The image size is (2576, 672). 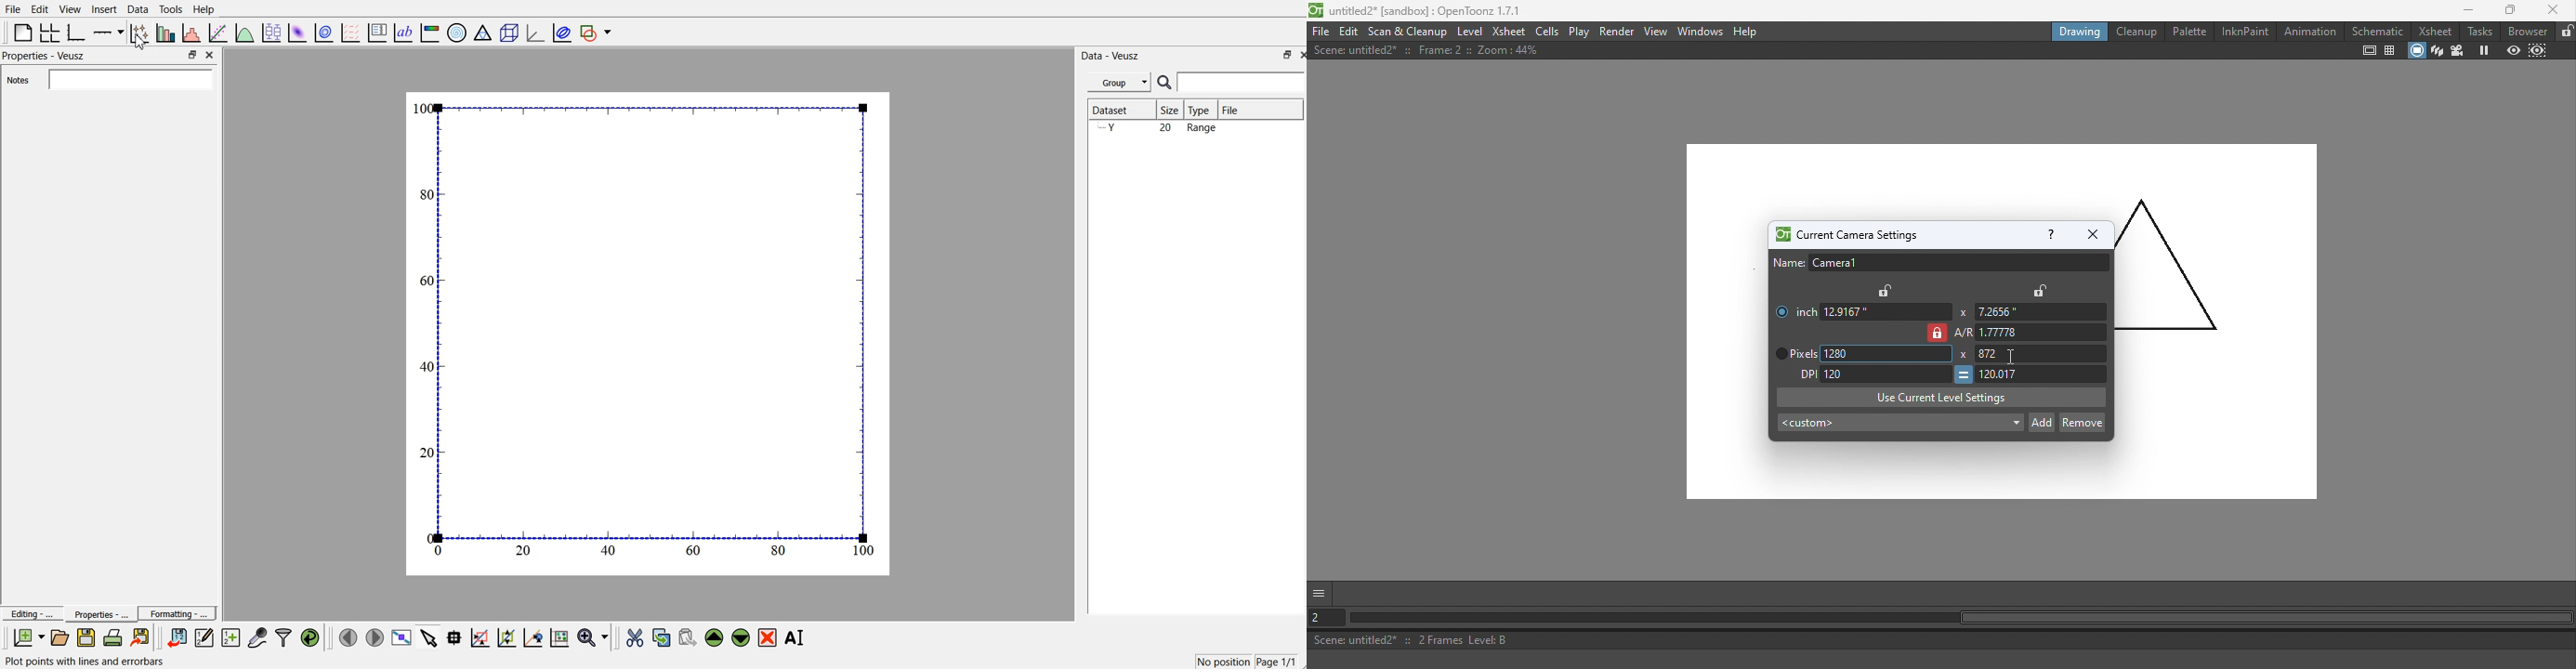 I want to click on Move to previous page, so click(x=346, y=636).